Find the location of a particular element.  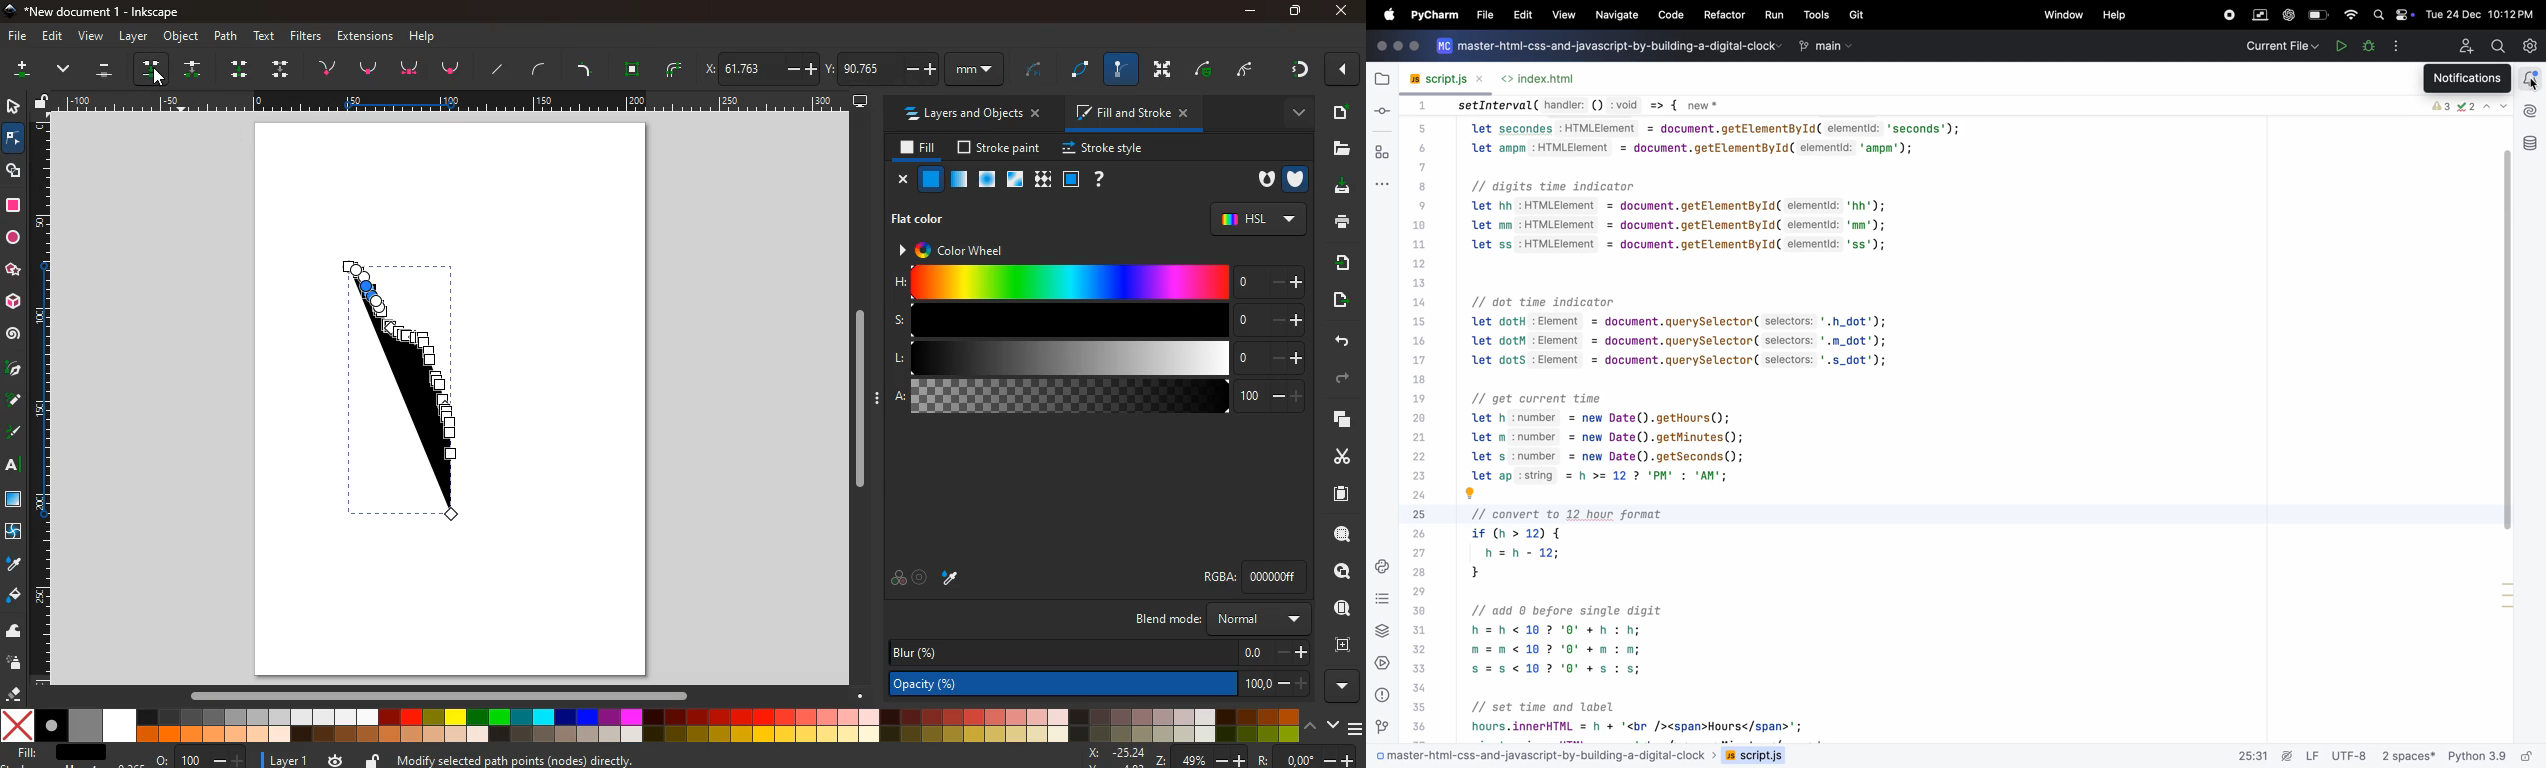

object is located at coordinates (182, 37).